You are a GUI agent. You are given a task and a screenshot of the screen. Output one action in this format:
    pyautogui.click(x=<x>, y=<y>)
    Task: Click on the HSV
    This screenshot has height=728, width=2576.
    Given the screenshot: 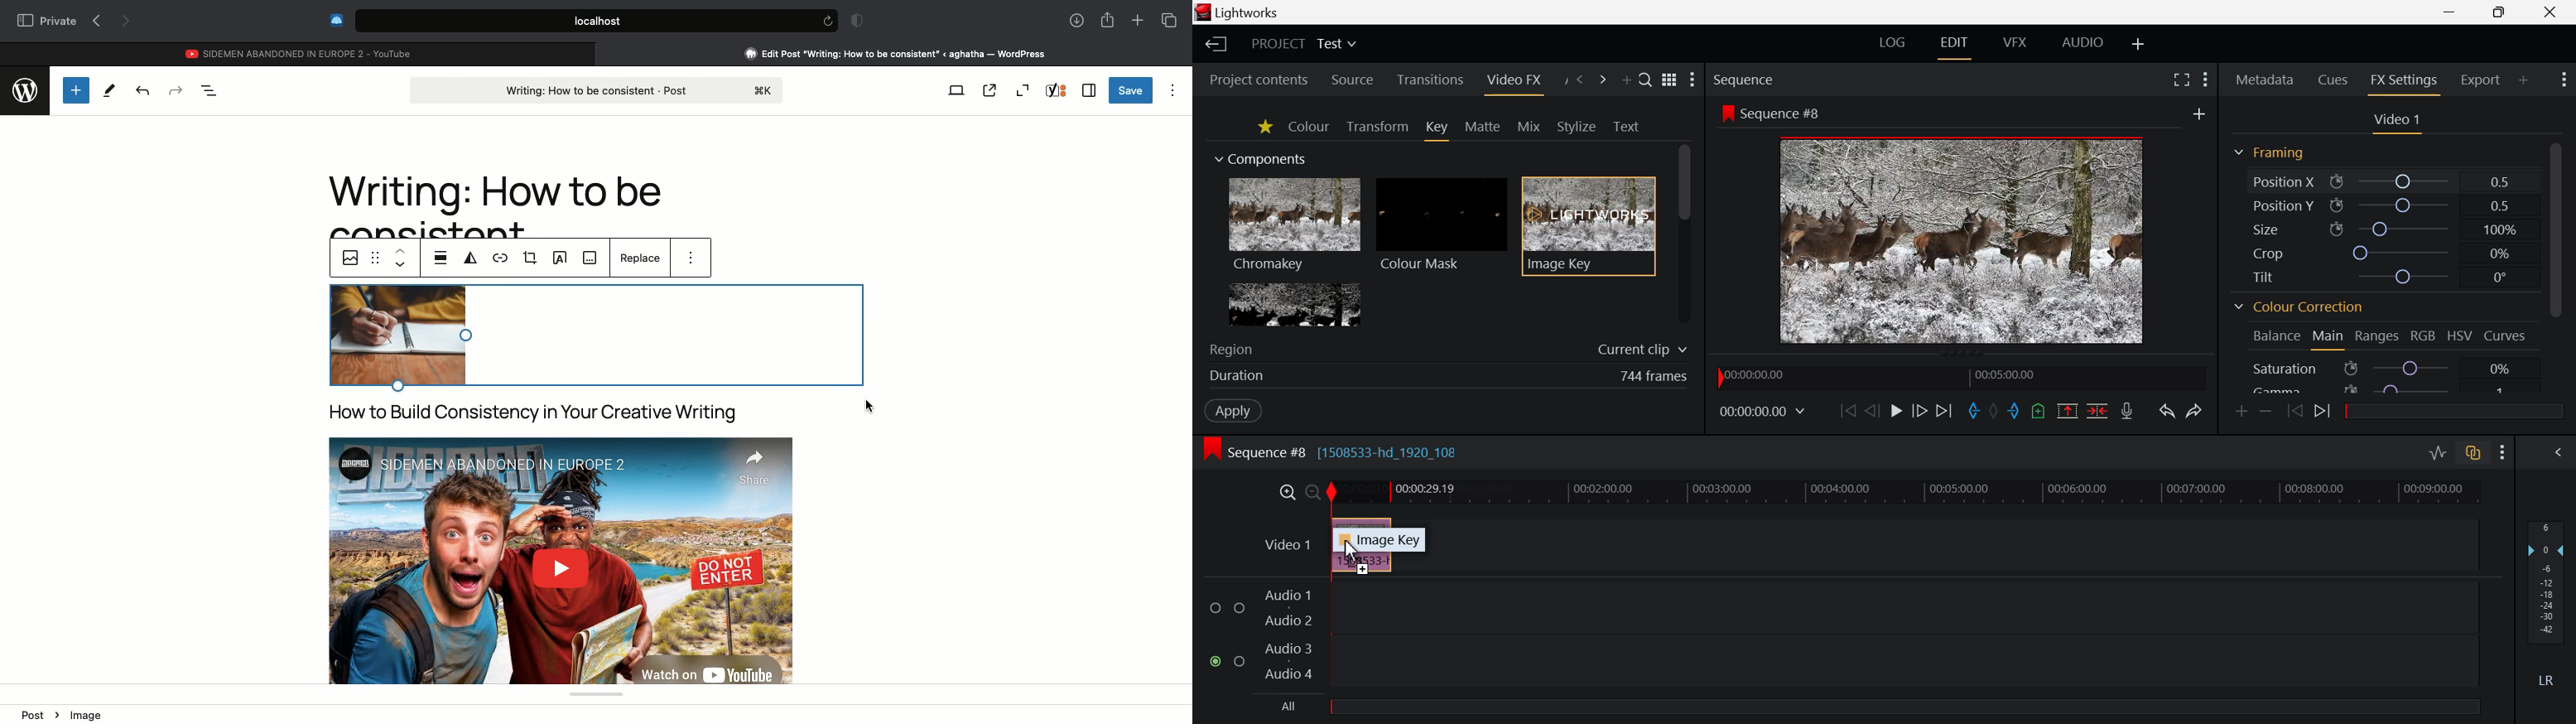 What is the action you would take?
    pyautogui.click(x=2458, y=334)
    